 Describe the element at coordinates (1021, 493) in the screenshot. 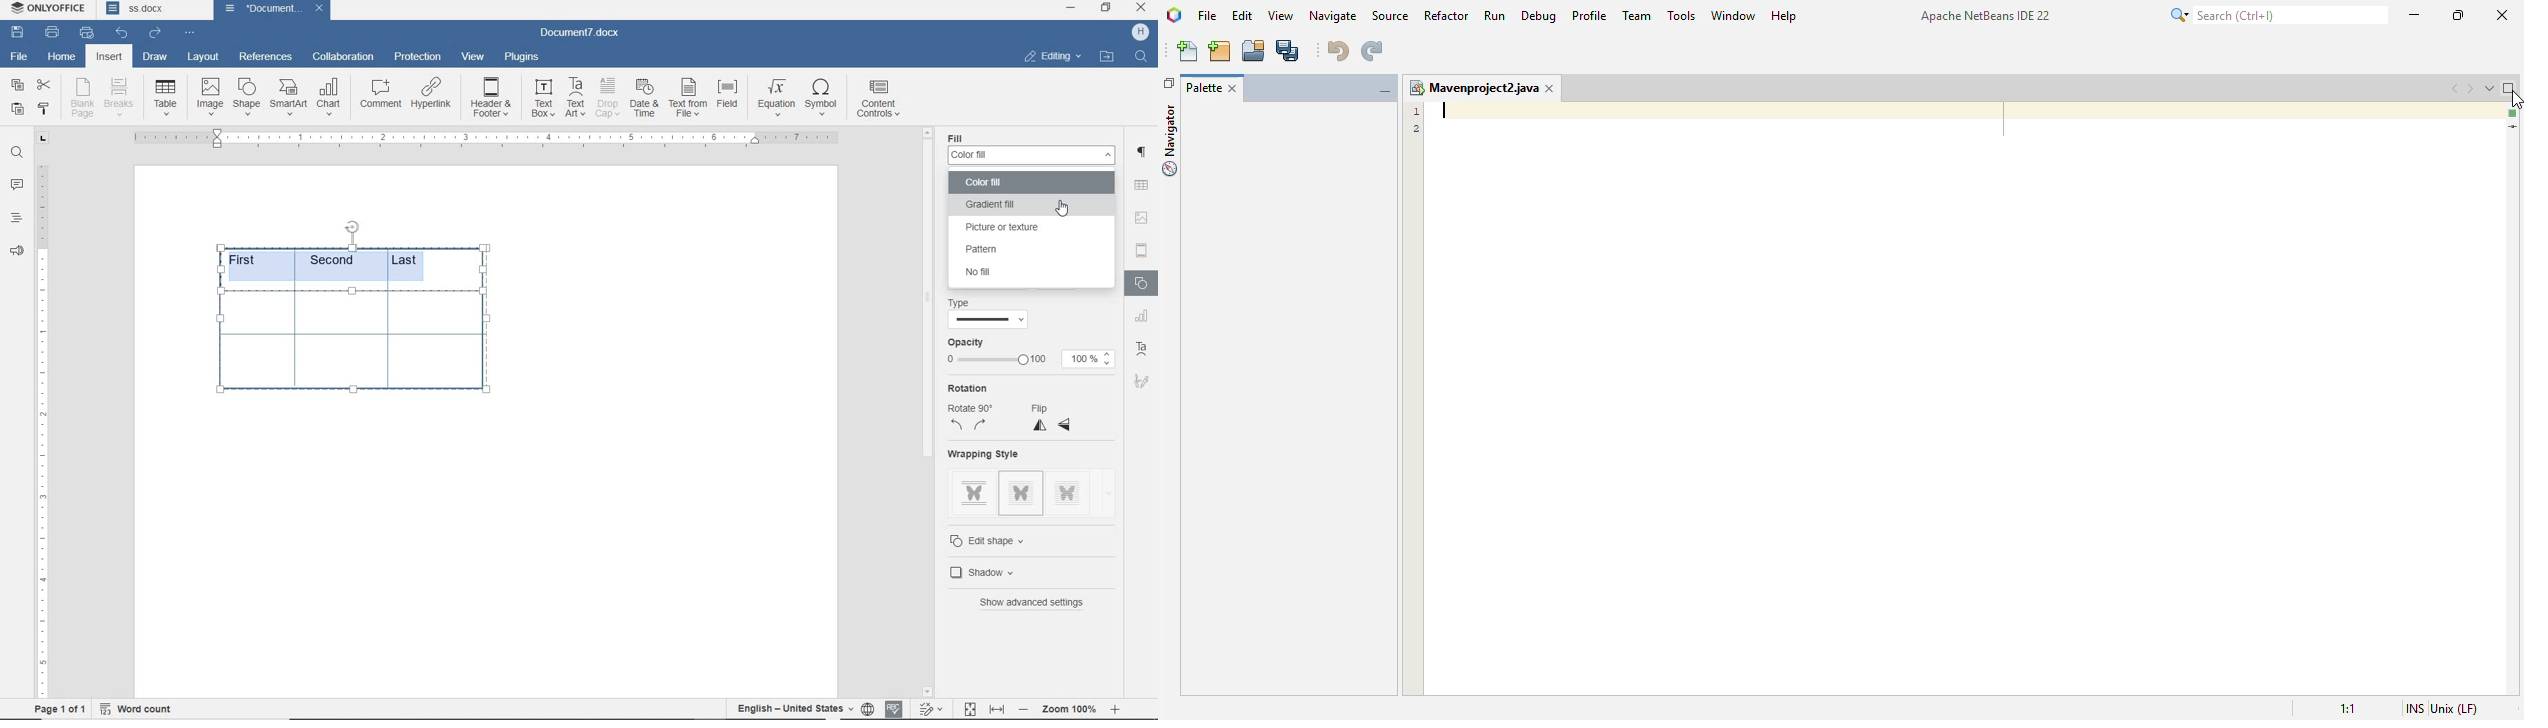

I see `style 2` at that location.